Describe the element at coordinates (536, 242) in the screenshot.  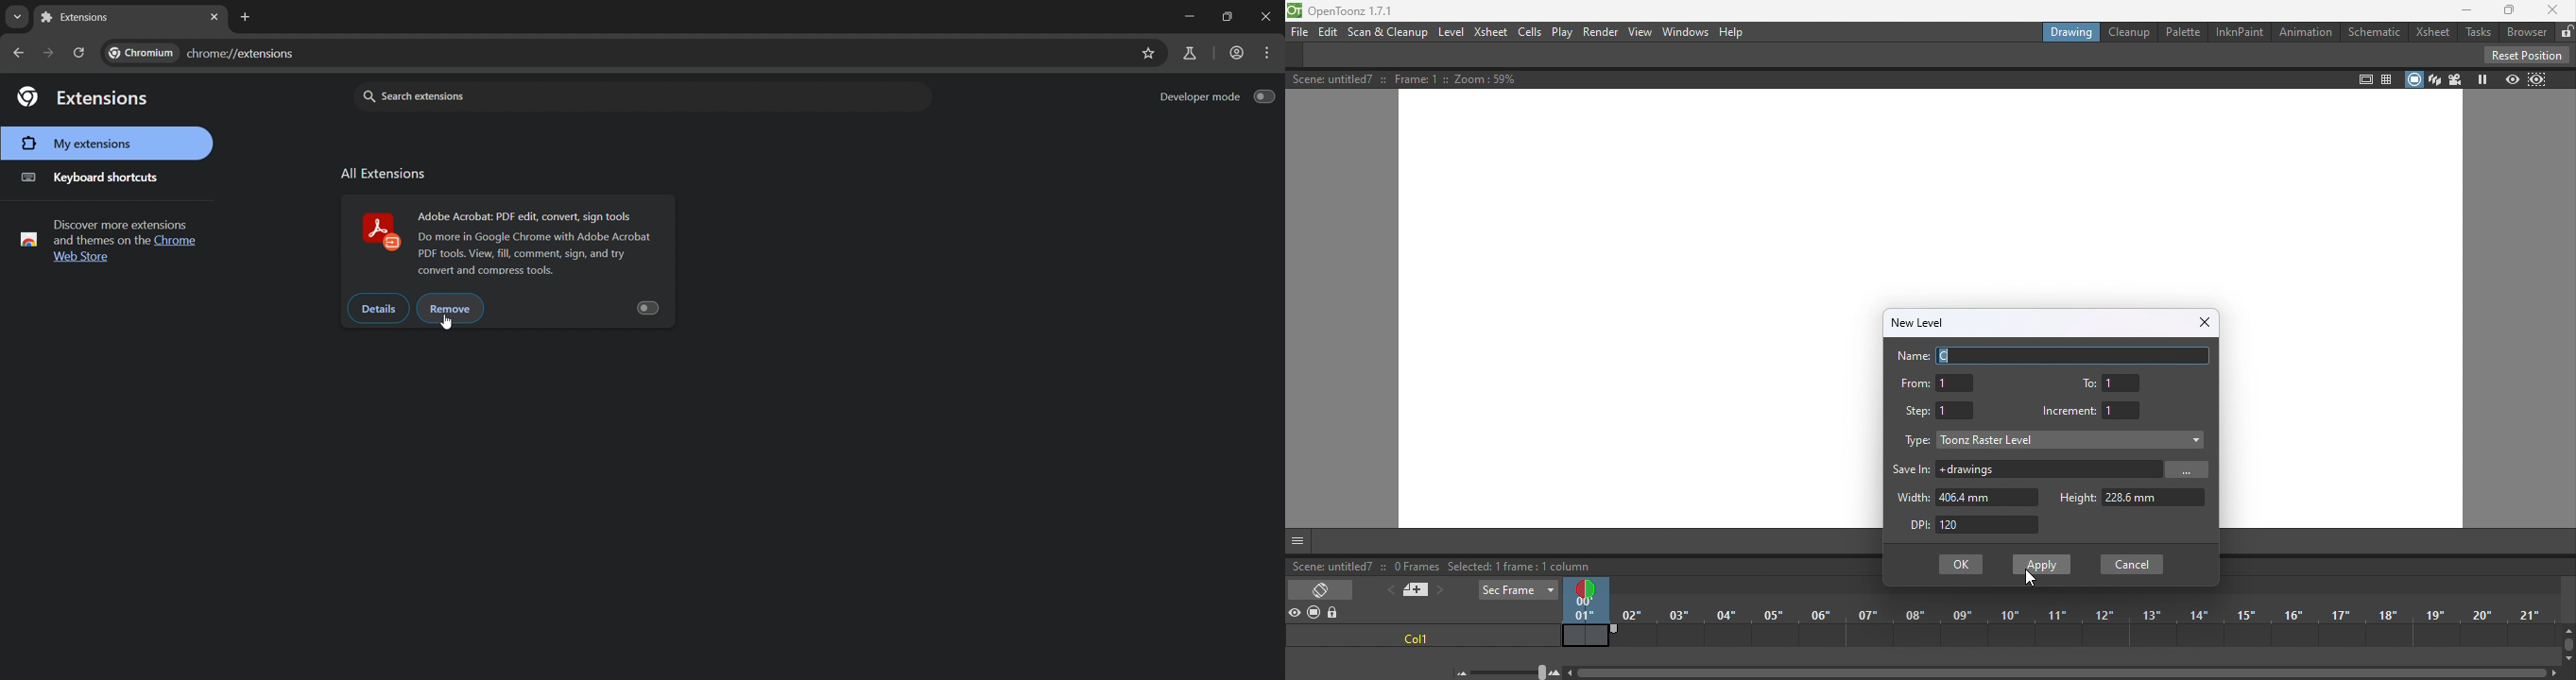
I see `adobe odf` at that location.